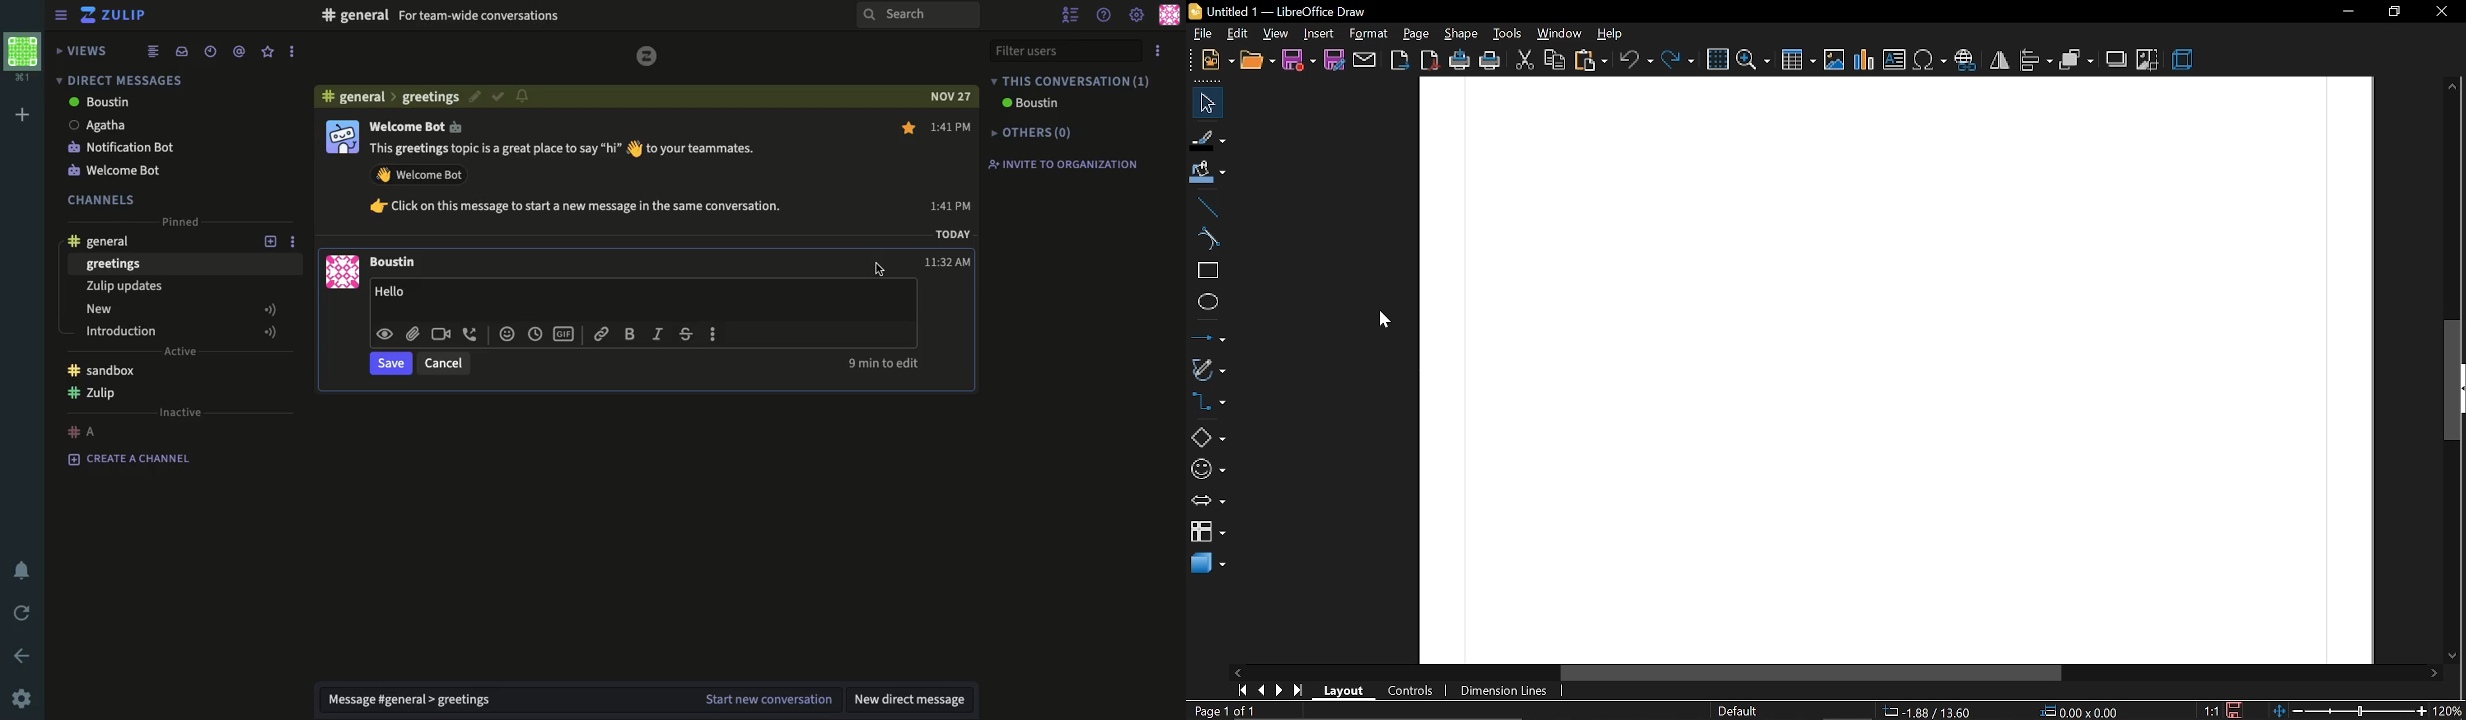 Image resolution: width=2492 pixels, height=728 pixels. Describe the element at coordinates (83, 431) in the screenshot. I see `#A` at that location.